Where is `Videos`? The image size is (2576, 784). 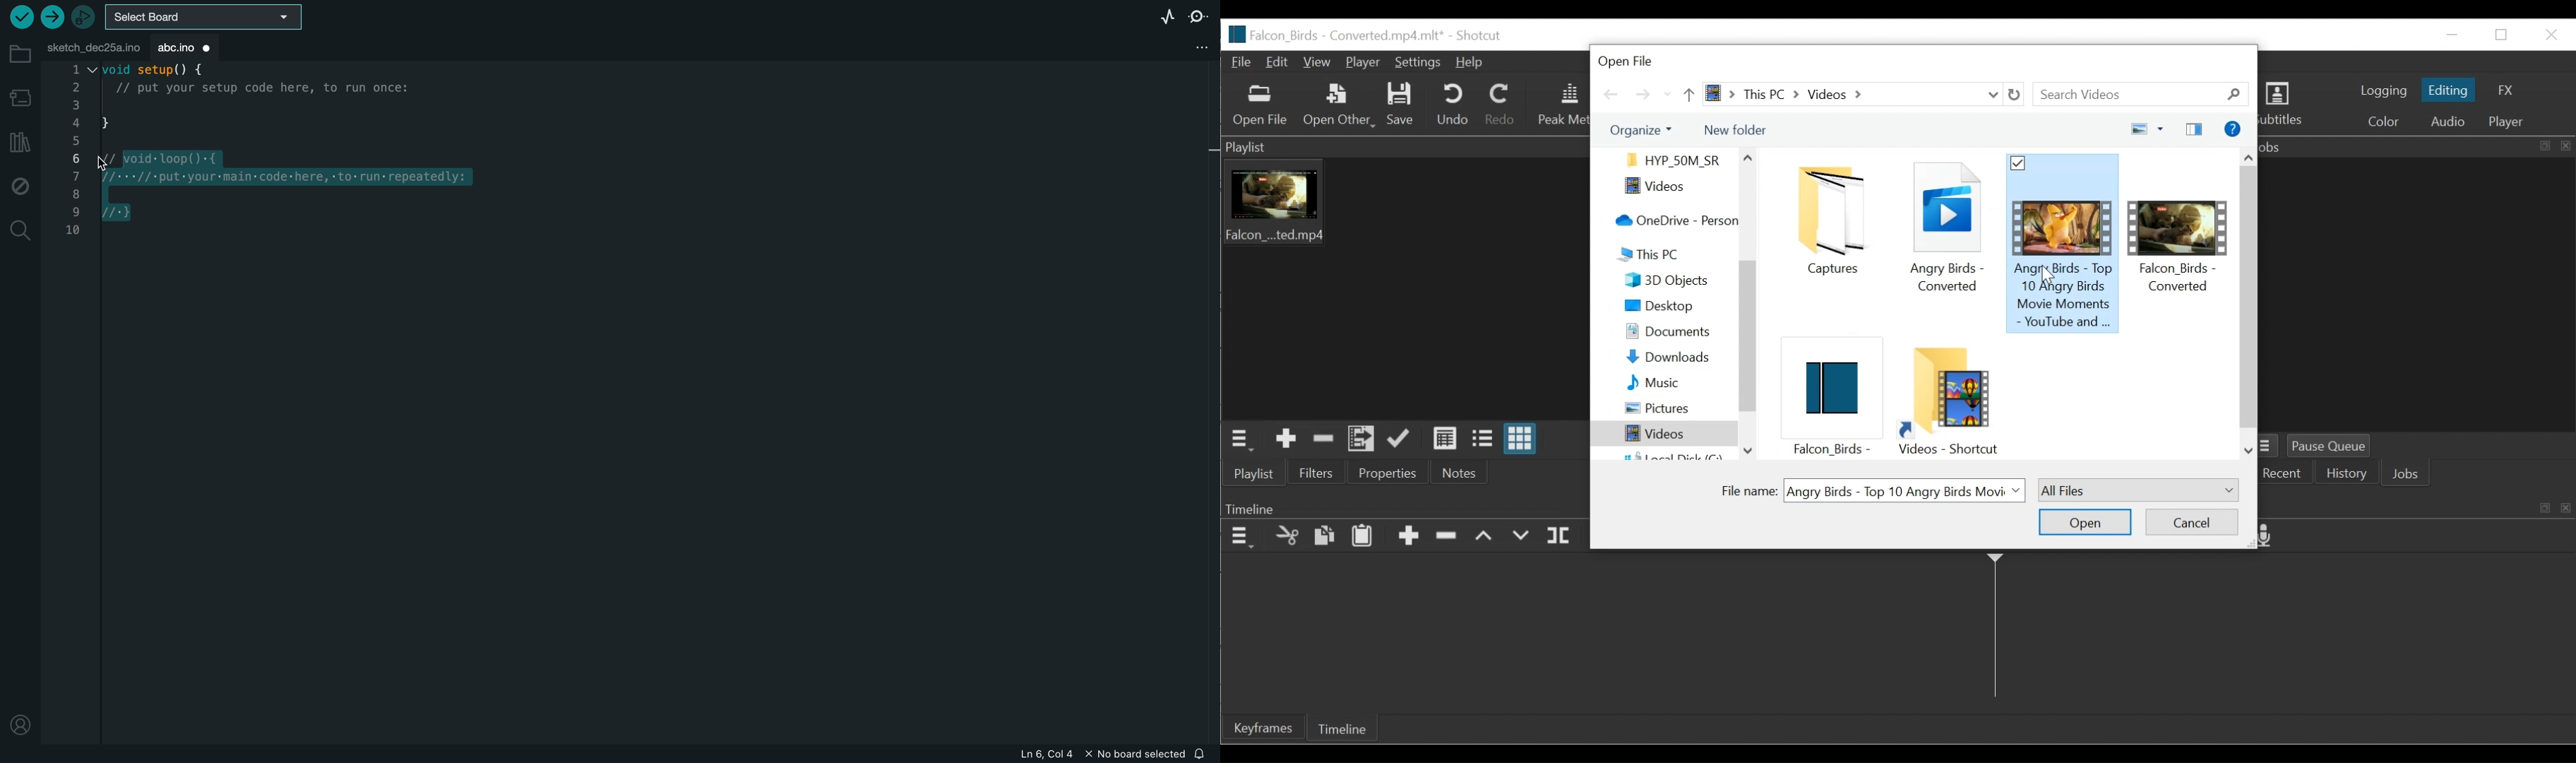 Videos is located at coordinates (1668, 188).